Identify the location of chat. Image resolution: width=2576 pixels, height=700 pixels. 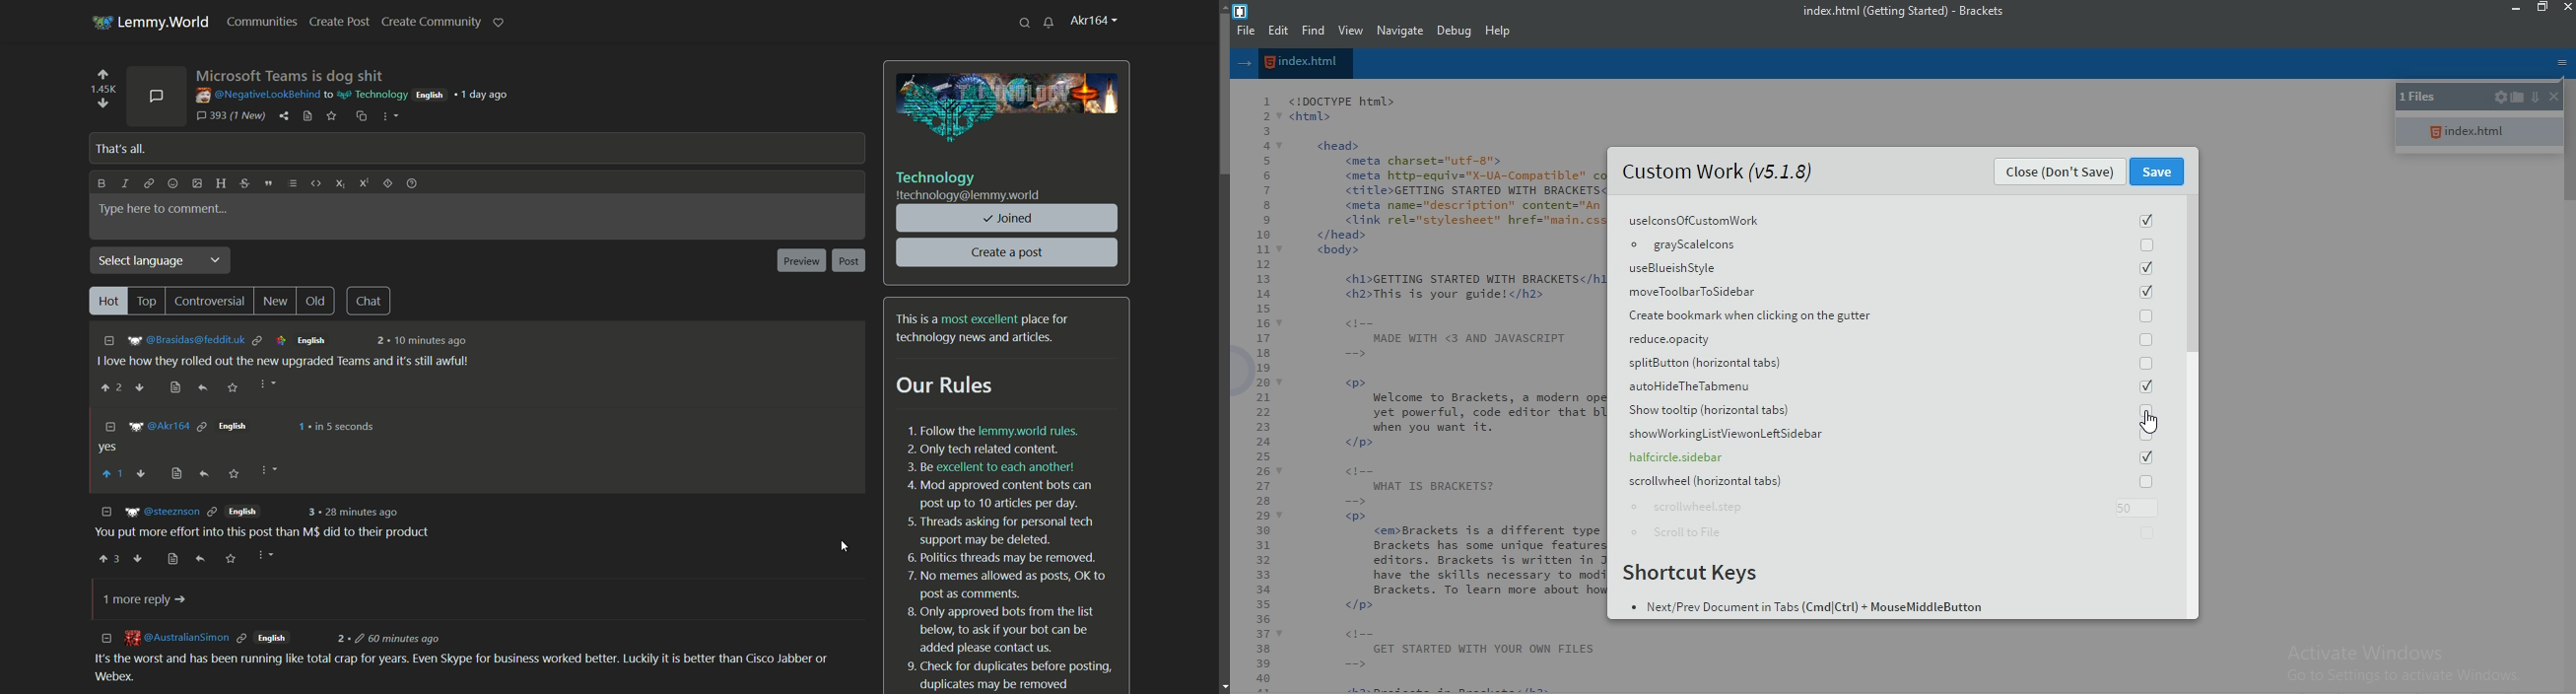
(371, 301).